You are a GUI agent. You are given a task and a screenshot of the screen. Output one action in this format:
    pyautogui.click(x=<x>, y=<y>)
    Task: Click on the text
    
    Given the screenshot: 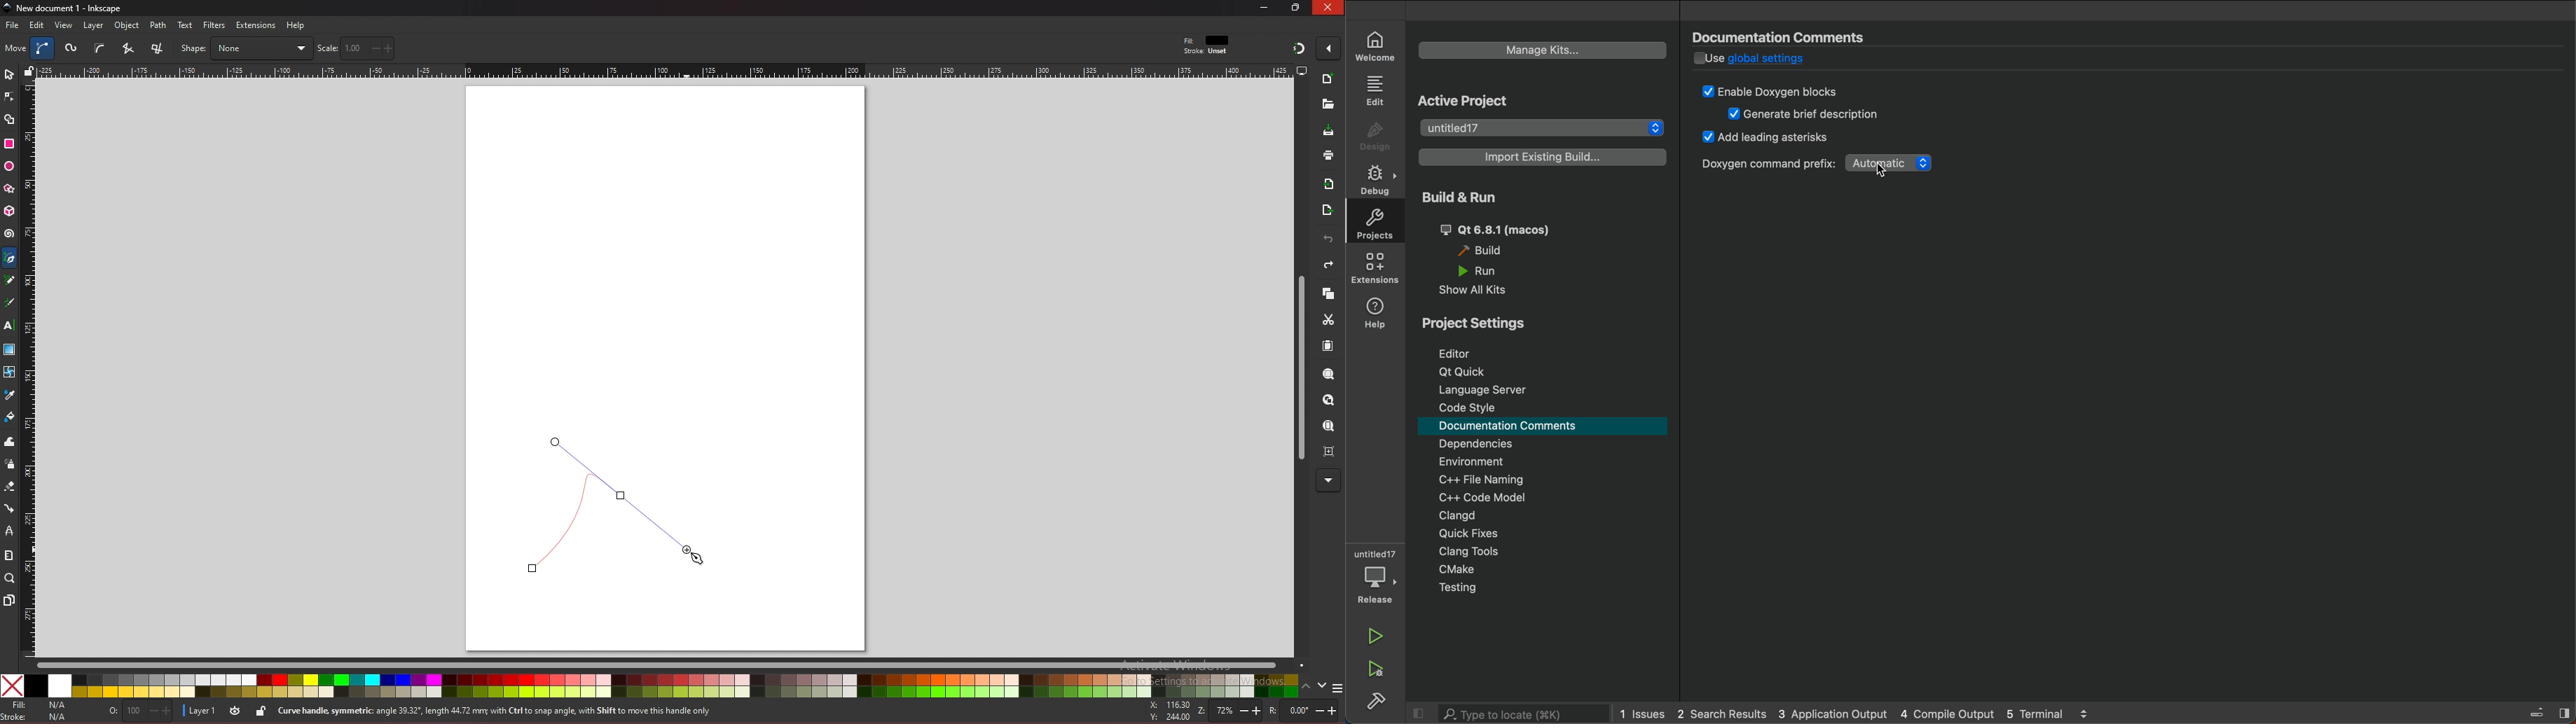 What is the action you would take?
    pyautogui.click(x=8, y=326)
    